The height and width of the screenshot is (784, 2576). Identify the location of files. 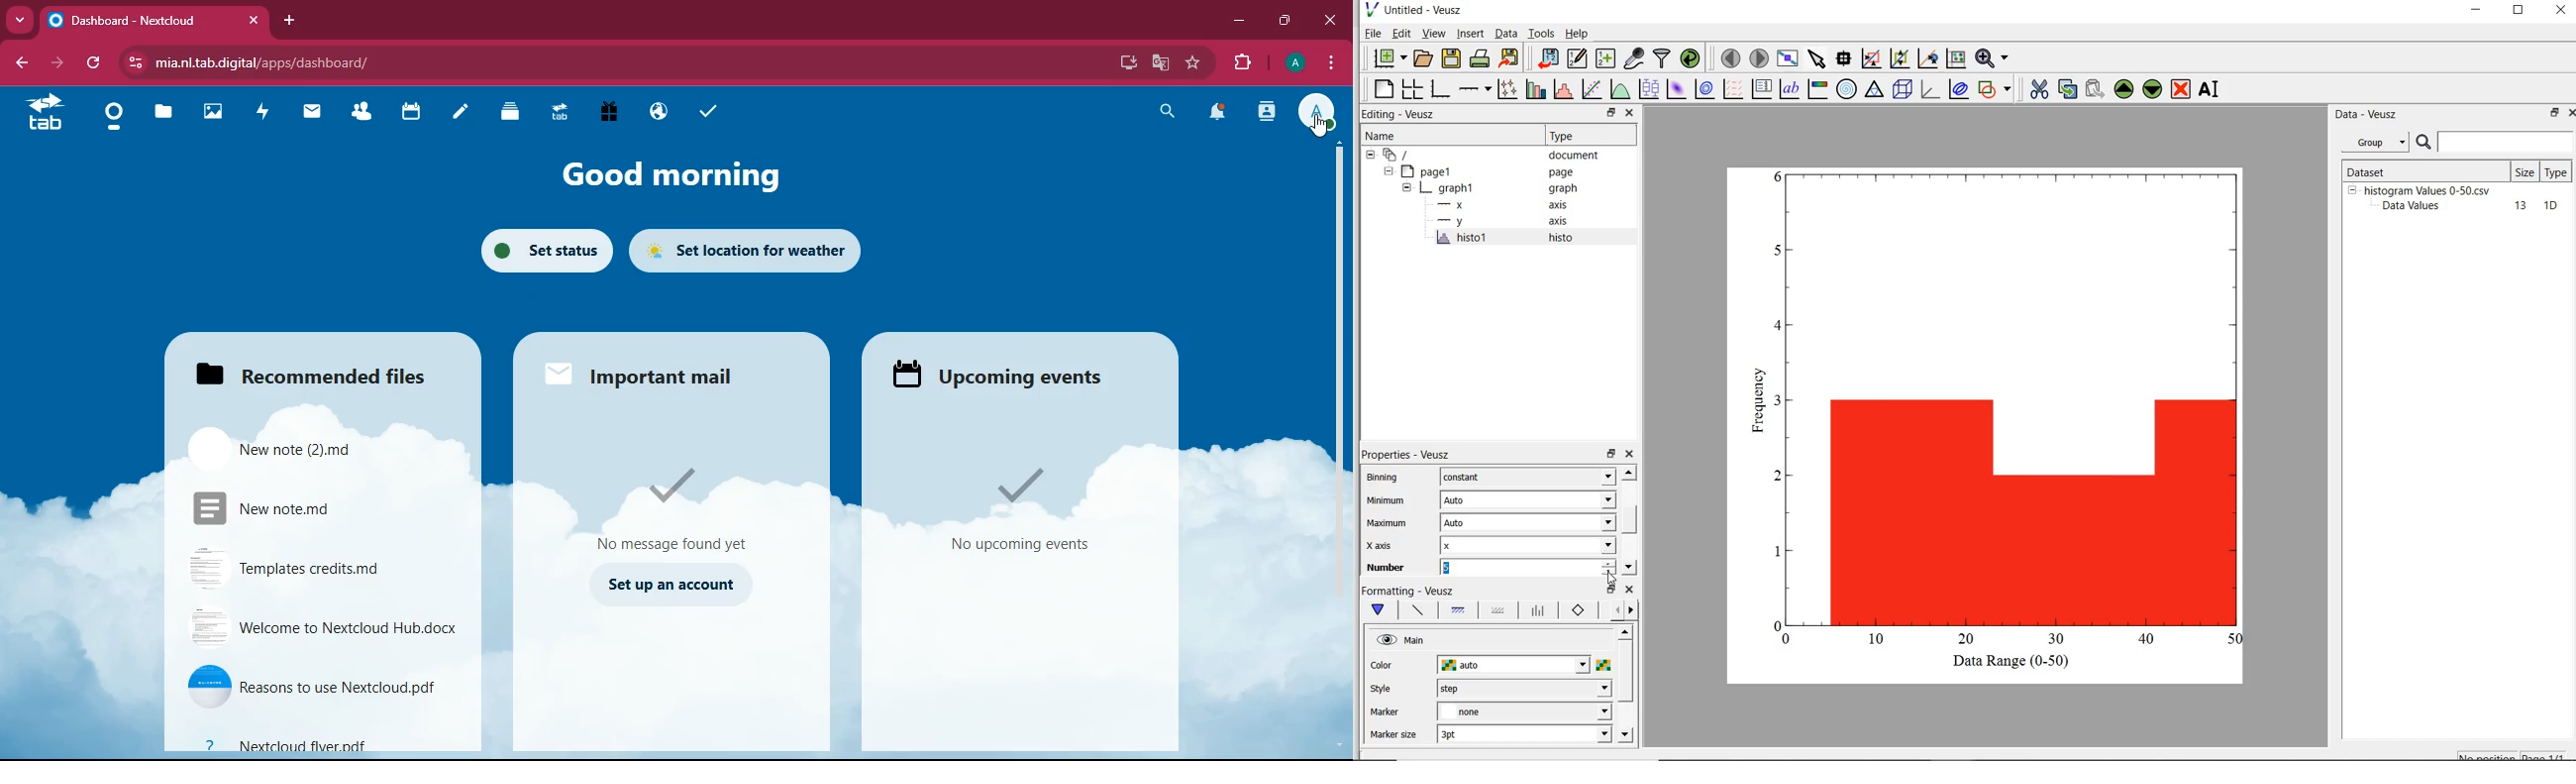
(333, 366).